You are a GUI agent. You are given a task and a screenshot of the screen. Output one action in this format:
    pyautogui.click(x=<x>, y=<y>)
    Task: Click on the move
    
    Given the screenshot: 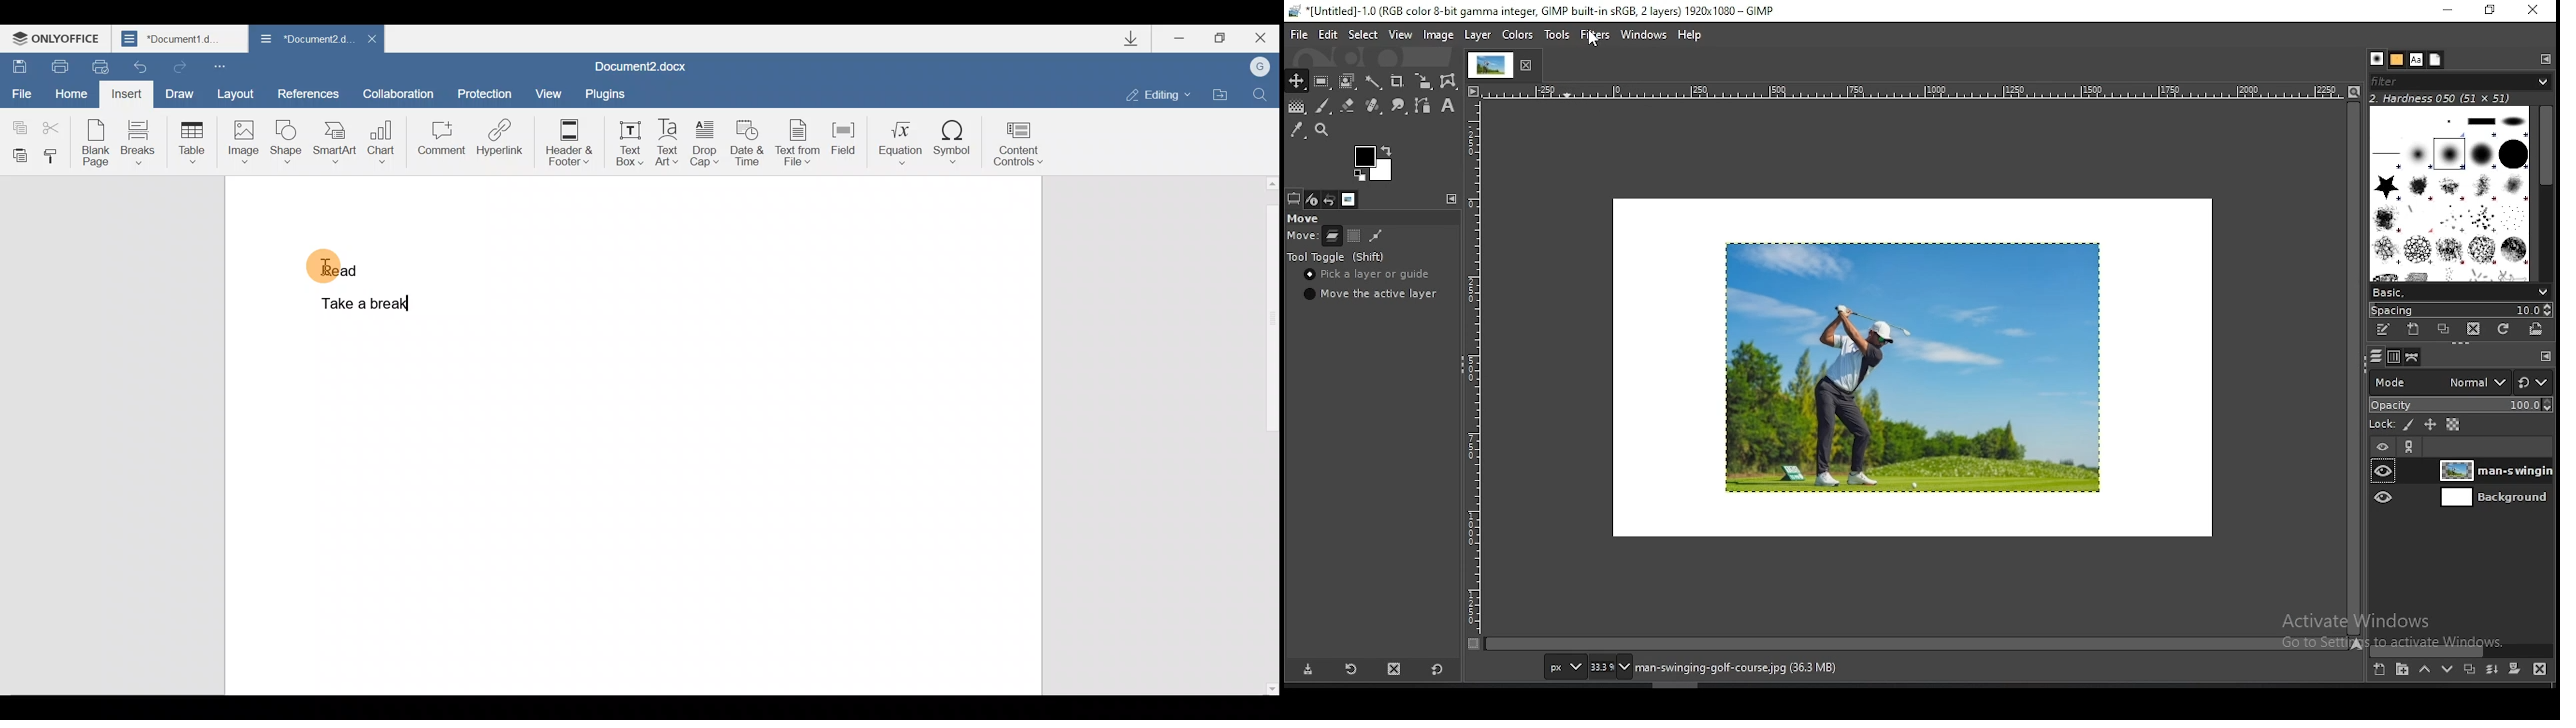 What is the action you would take?
    pyautogui.click(x=1308, y=217)
    